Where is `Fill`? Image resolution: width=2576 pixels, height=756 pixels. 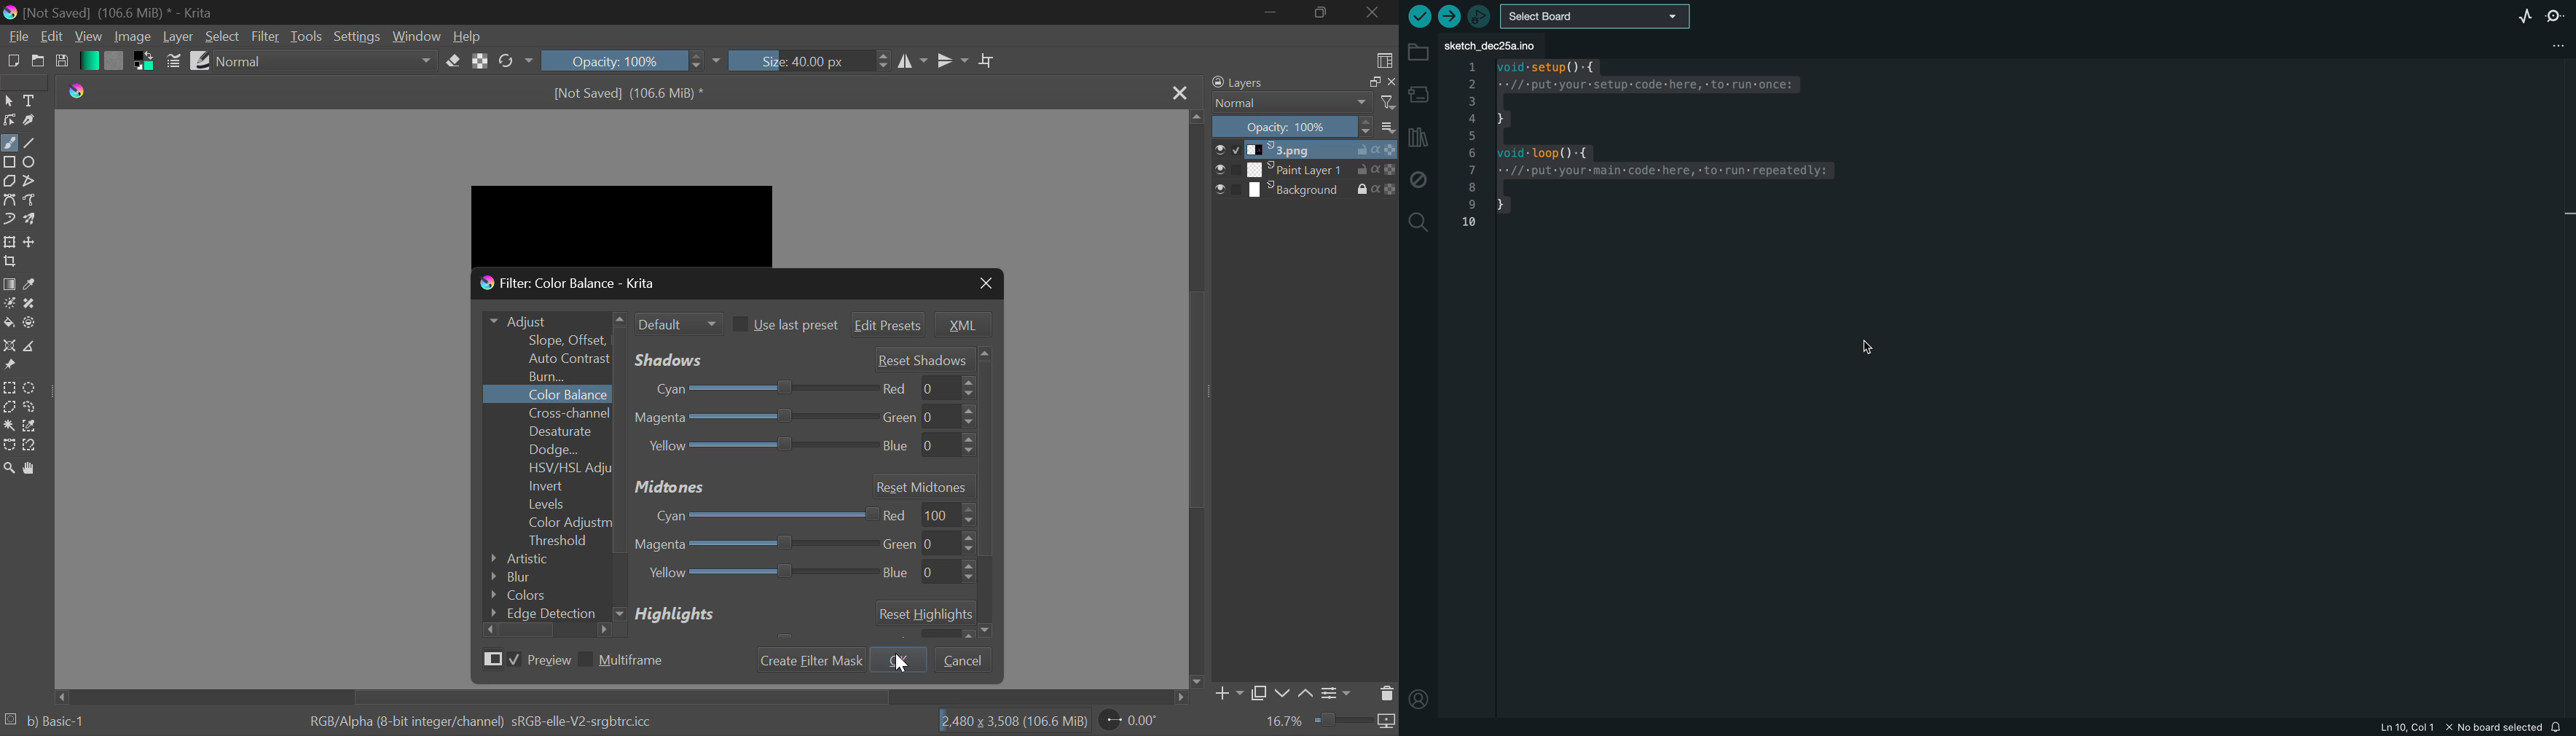 Fill is located at coordinates (9, 324).